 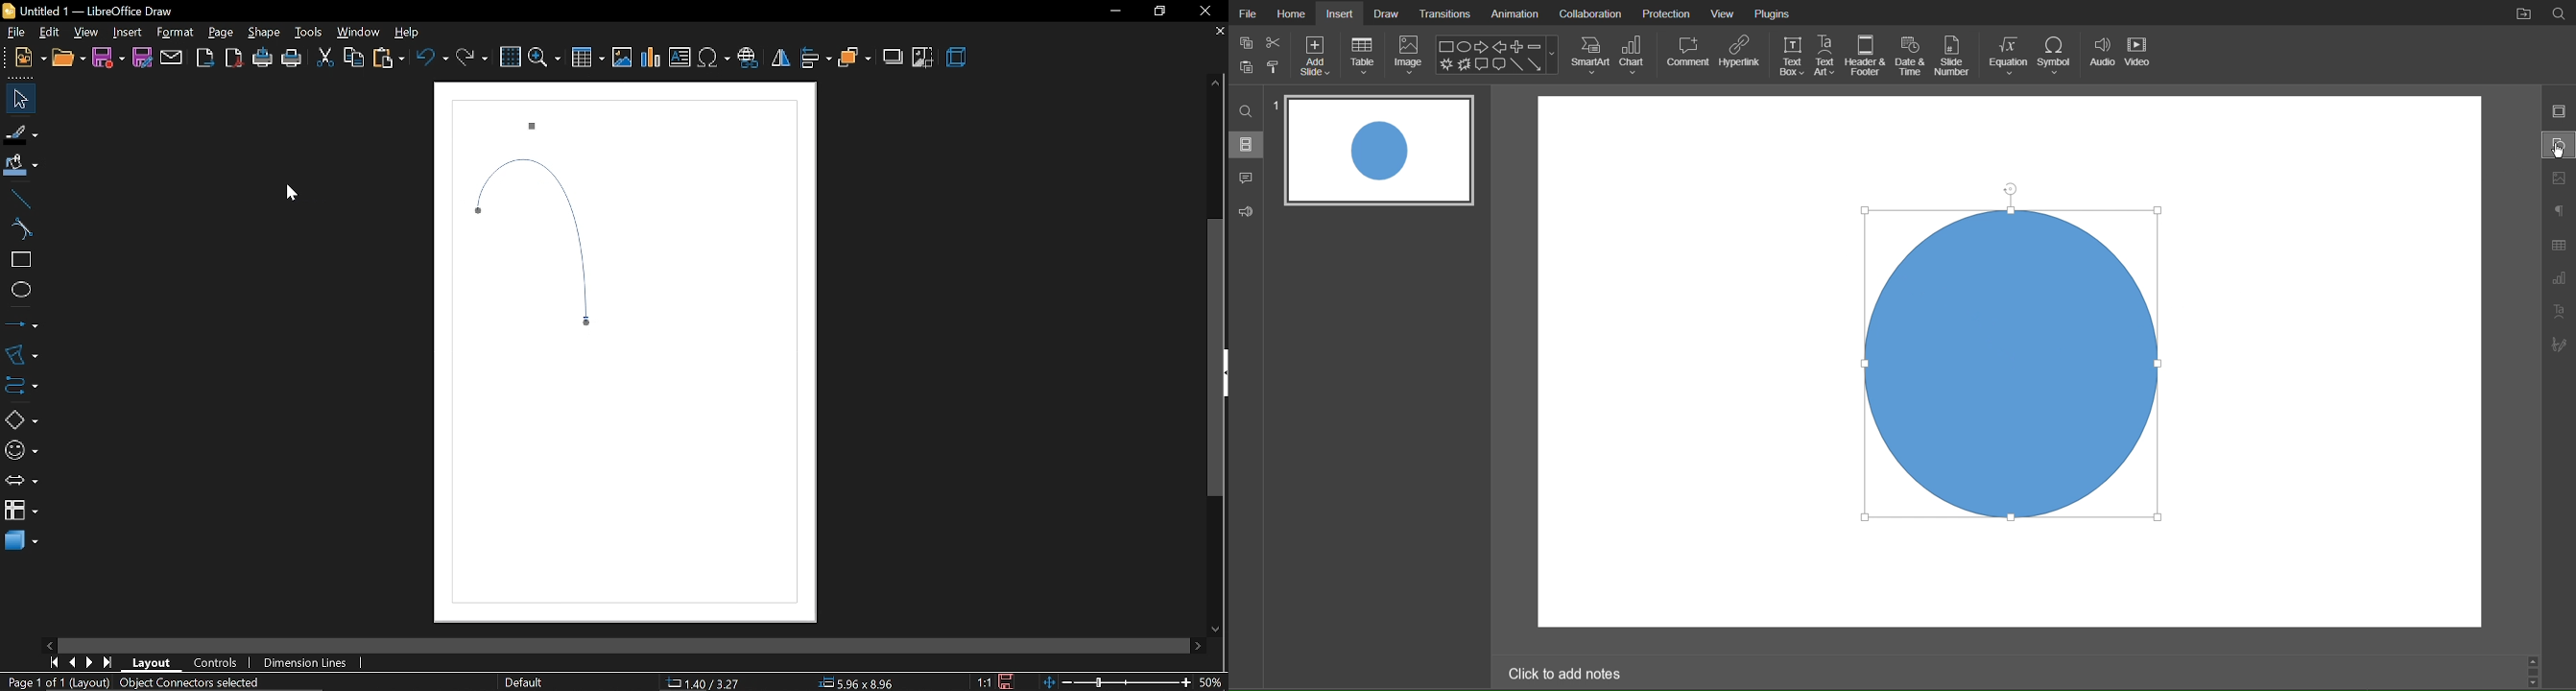 What do you see at coordinates (680, 58) in the screenshot?
I see `Insert text` at bounding box center [680, 58].